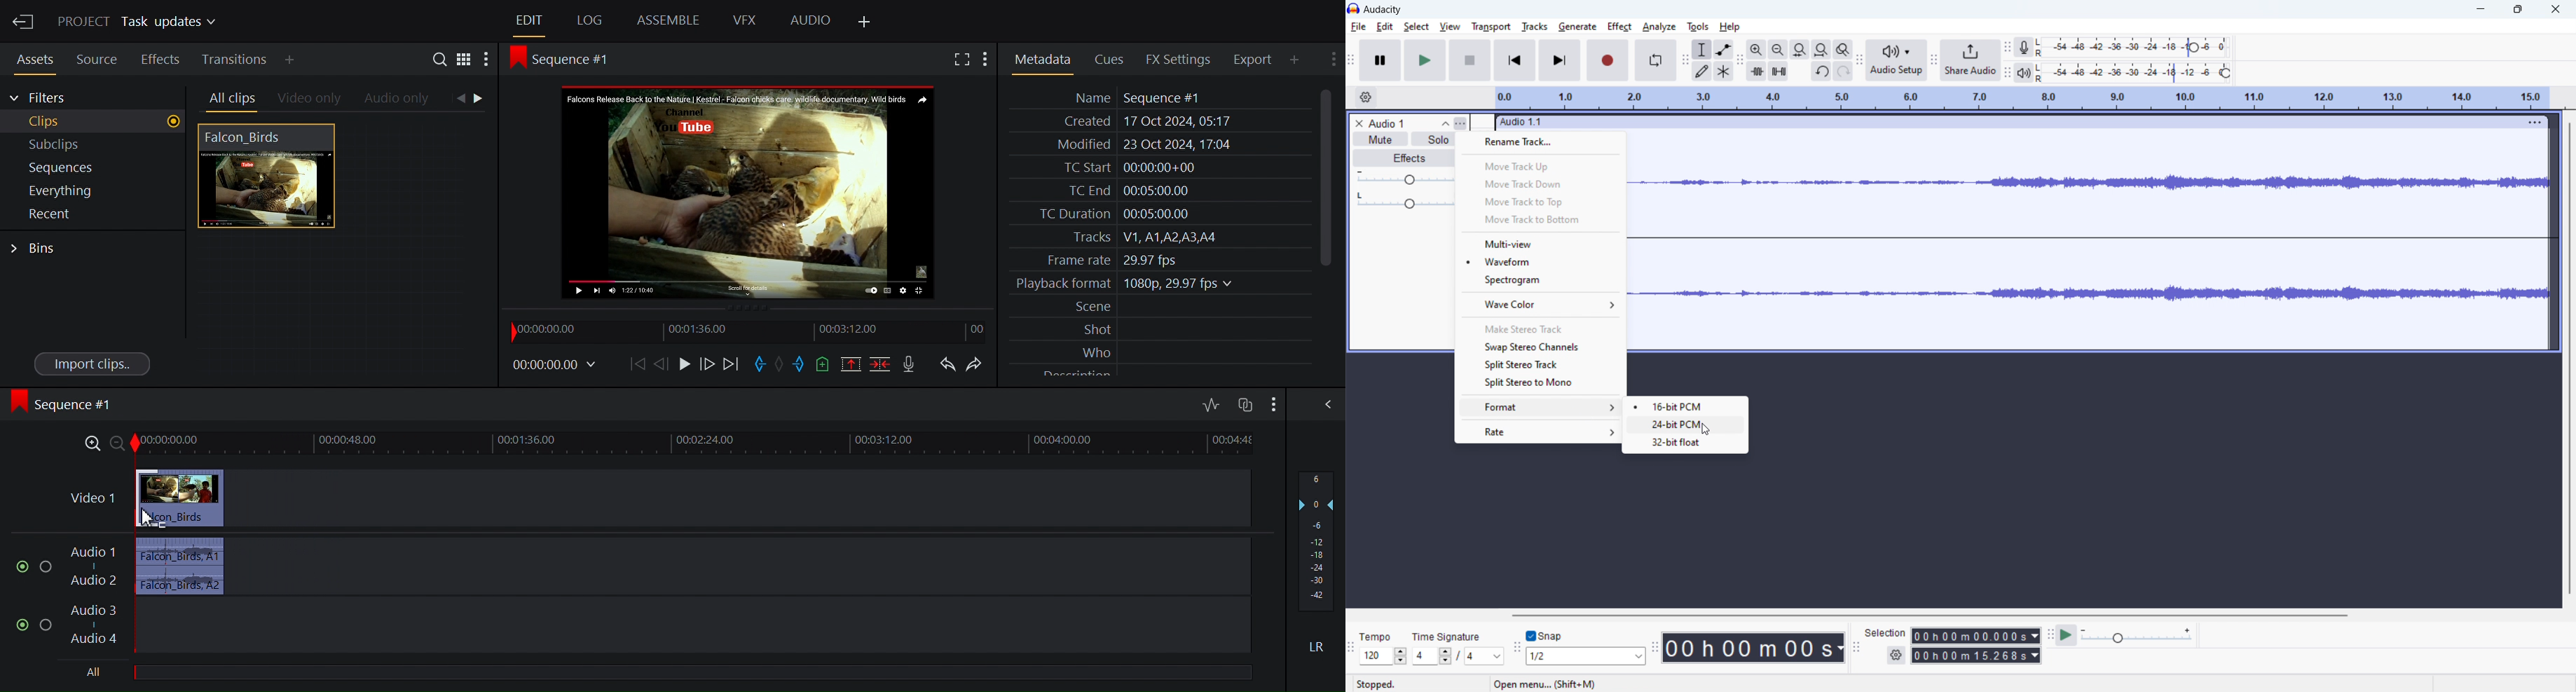  What do you see at coordinates (2024, 47) in the screenshot?
I see `recording meter` at bounding box center [2024, 47].